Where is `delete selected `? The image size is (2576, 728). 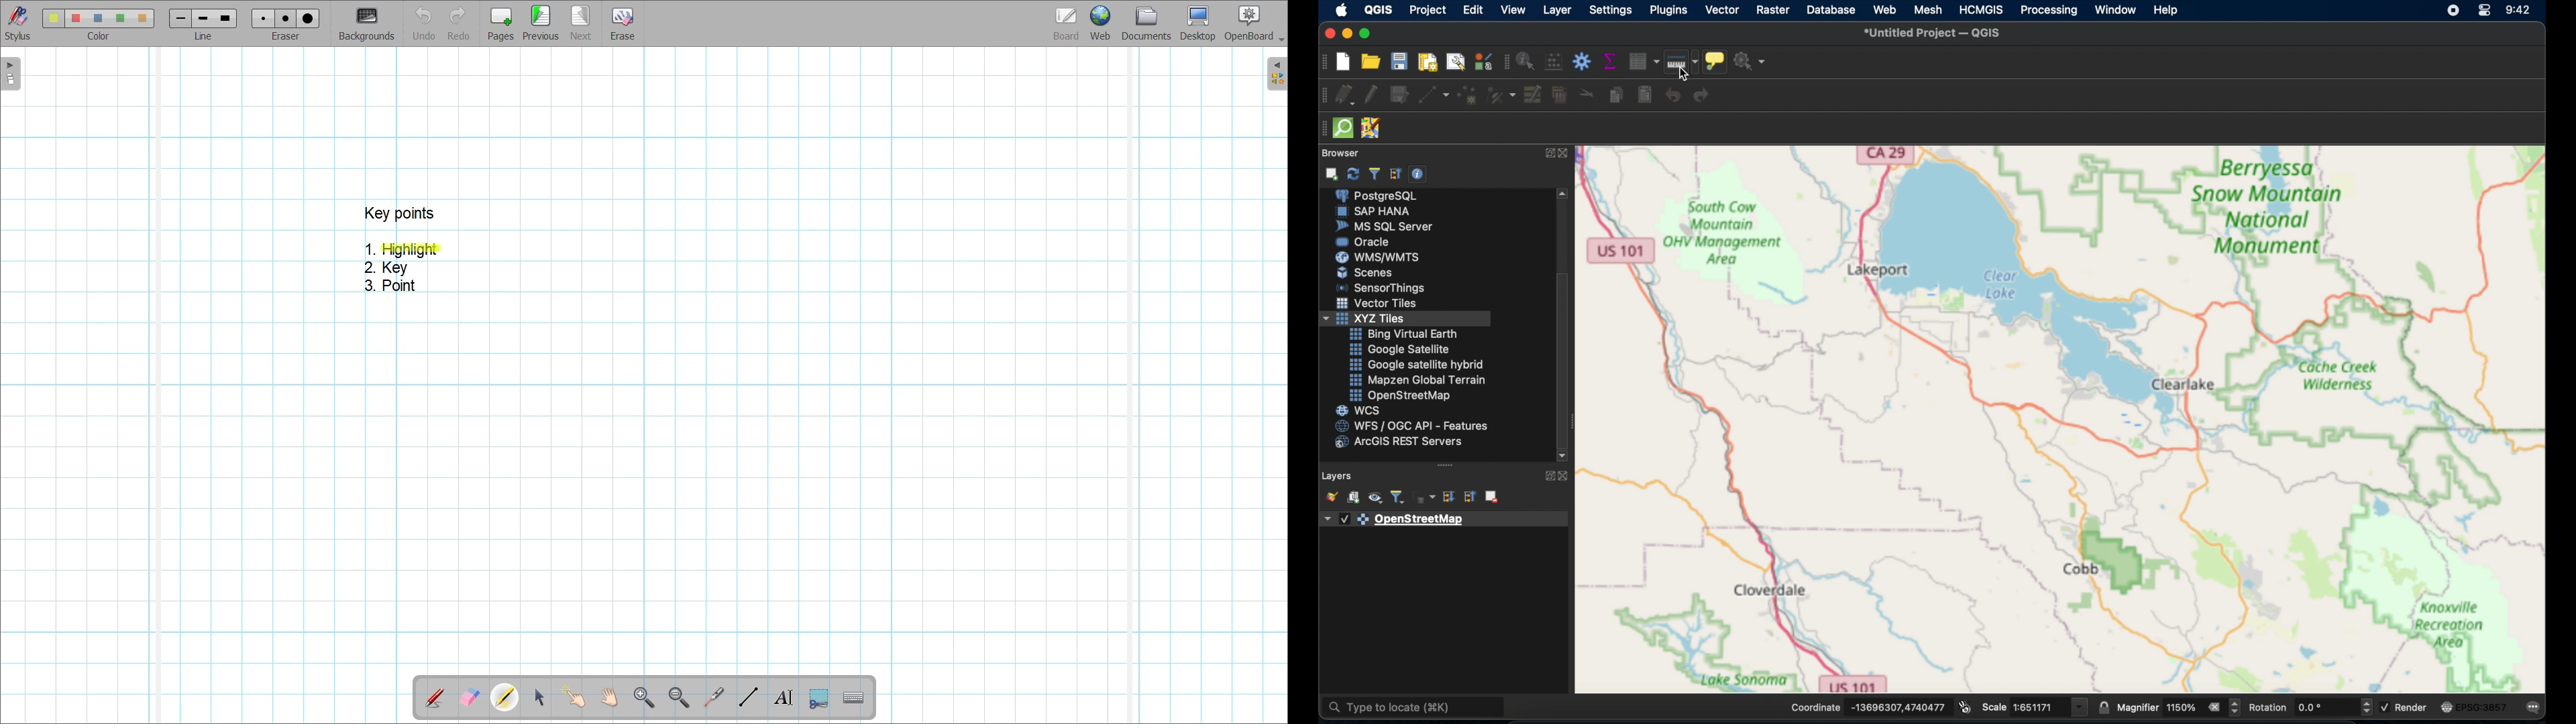
delete selected  is located at coordinates (1559, 96).